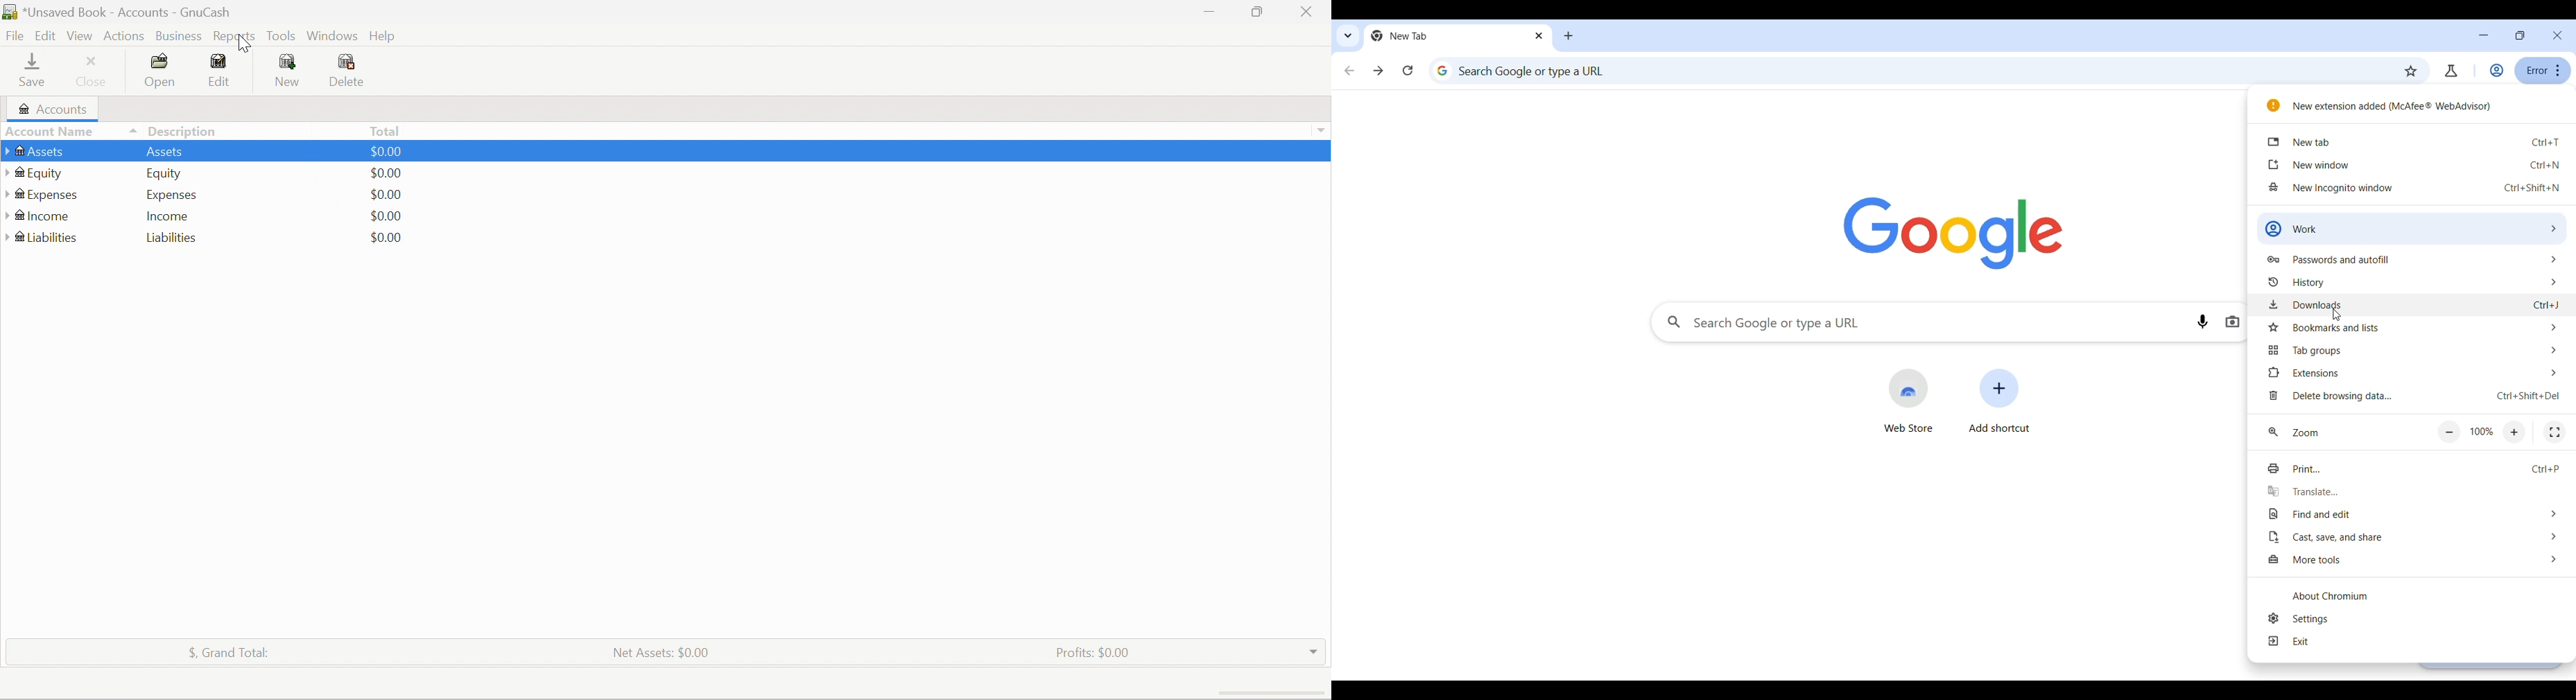 Image resolution: width=2576 pixels, height=700 pixels. Describe the element at coordinates (220, 71) in the screenshot. I see `Edit` at that location.